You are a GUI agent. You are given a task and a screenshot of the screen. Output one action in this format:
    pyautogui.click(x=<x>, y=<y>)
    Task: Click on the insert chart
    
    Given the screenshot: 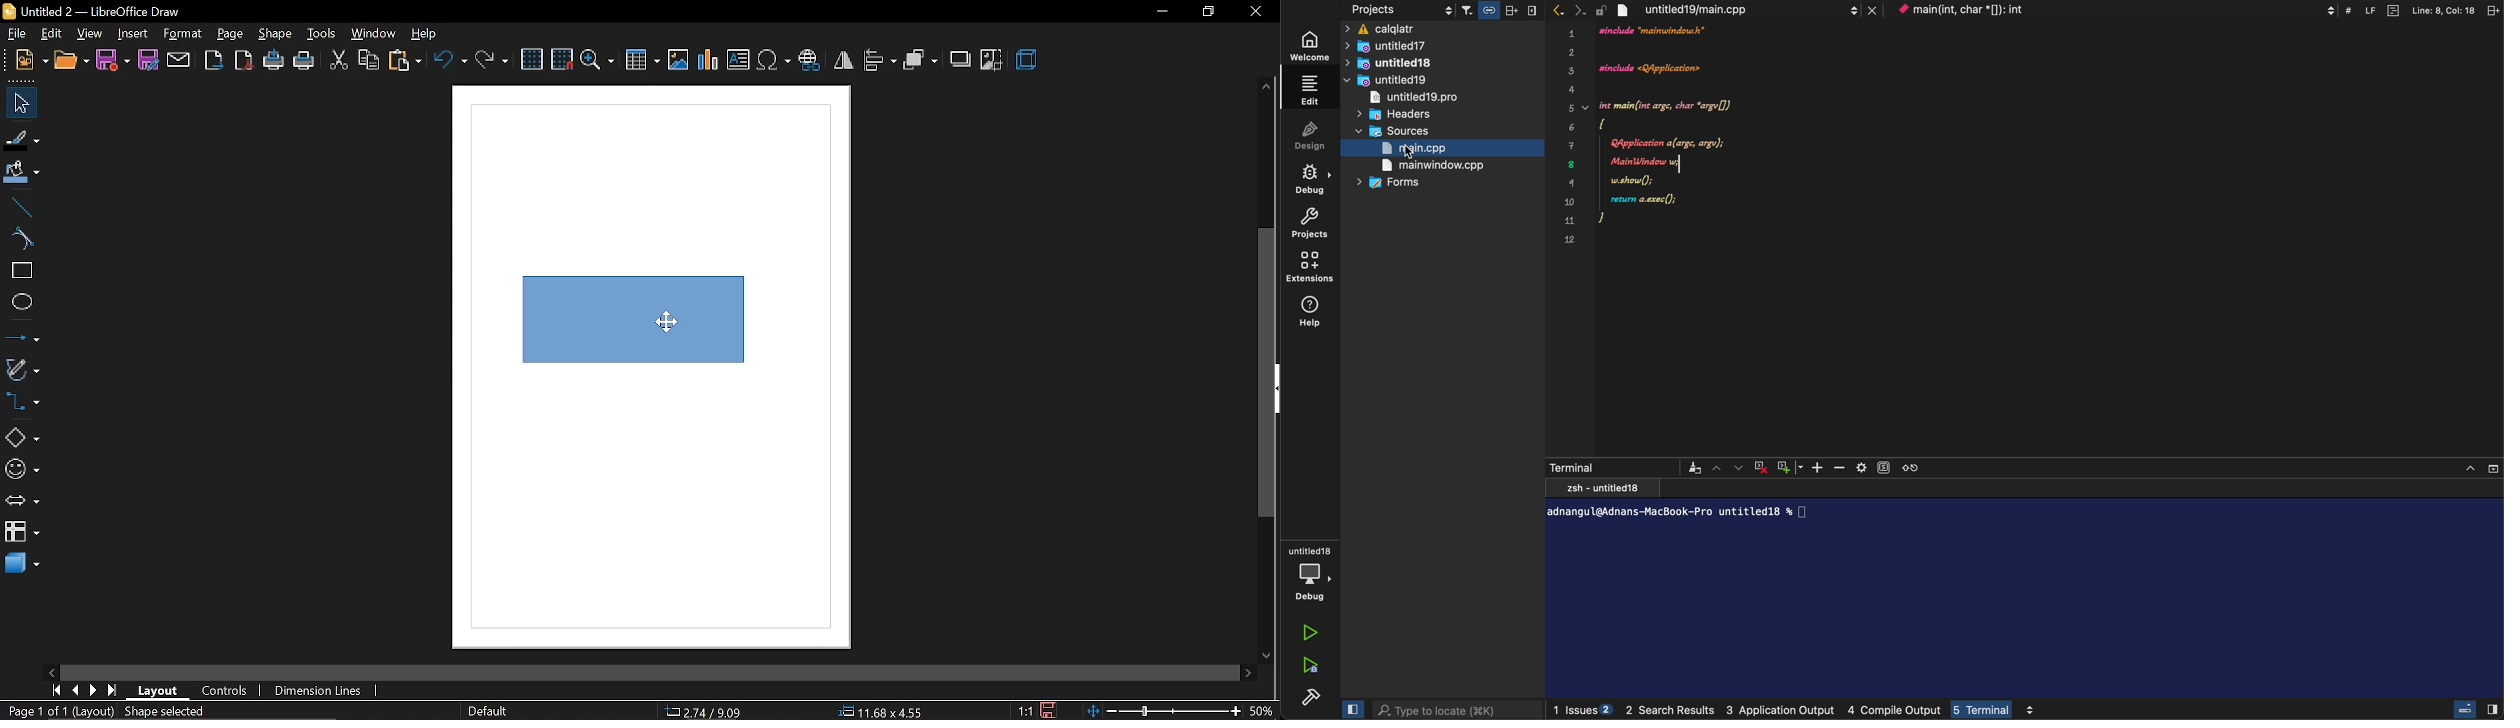 What is the action you would take?
    pyautogui.click(x=708, y=61)
    